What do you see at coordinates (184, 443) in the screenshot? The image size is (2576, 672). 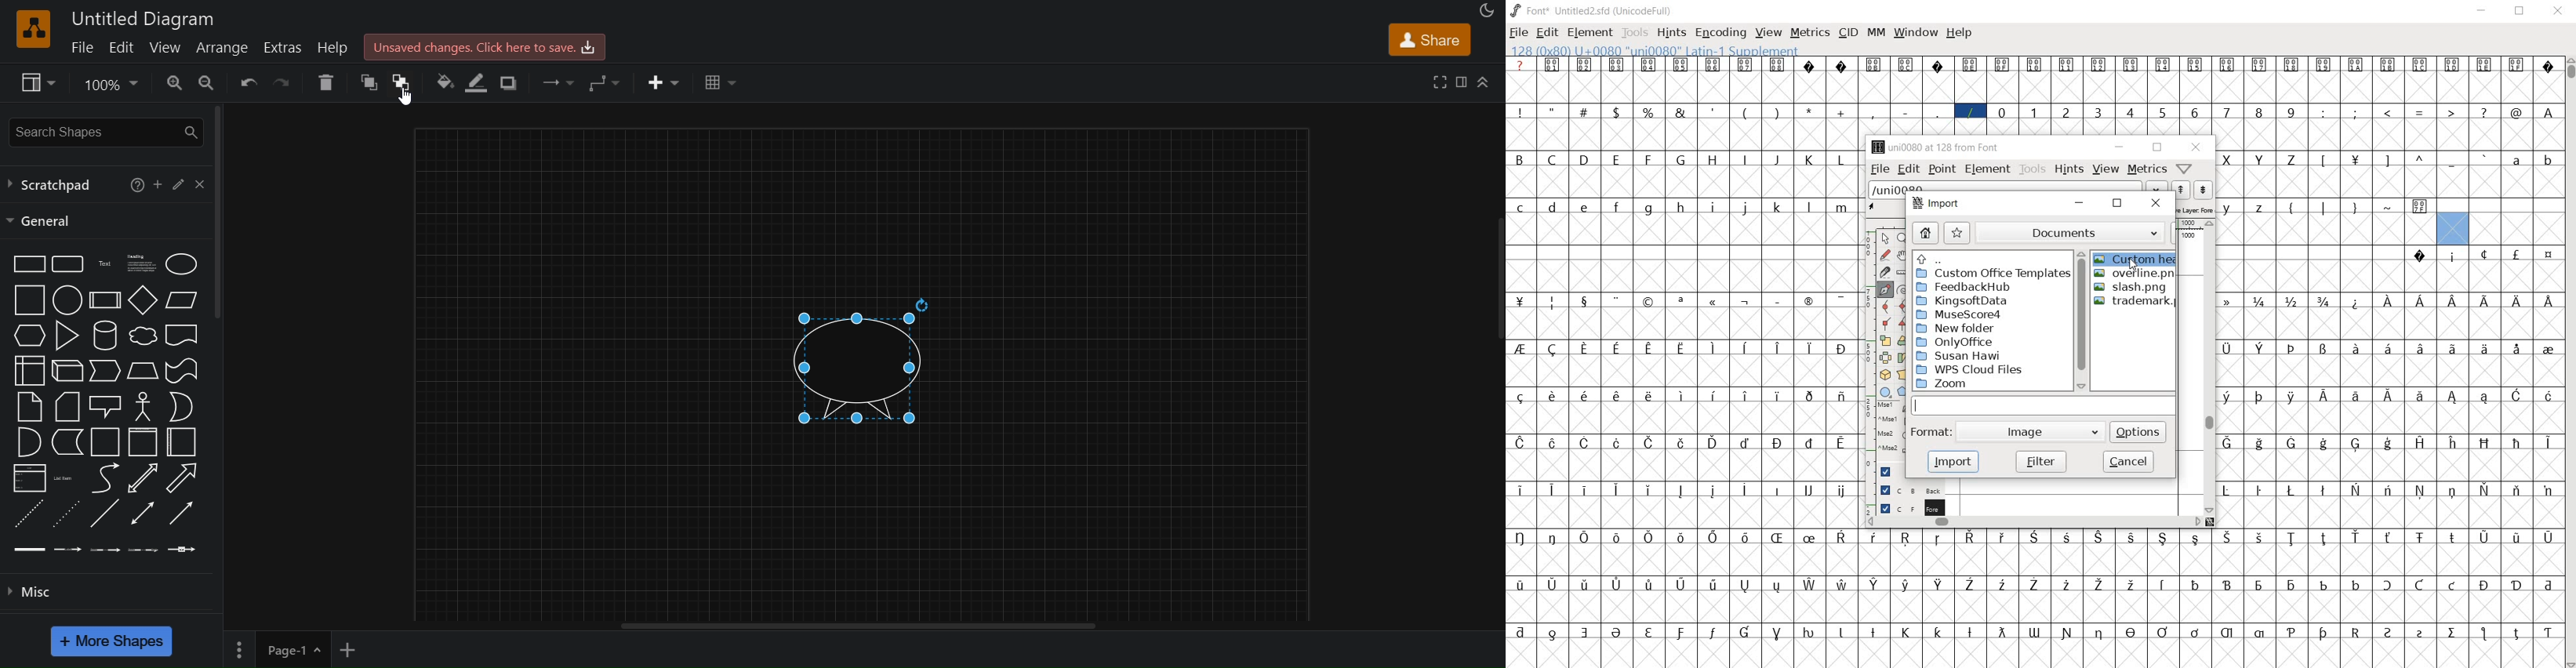 I see `container` at bounding box center [184, 443].